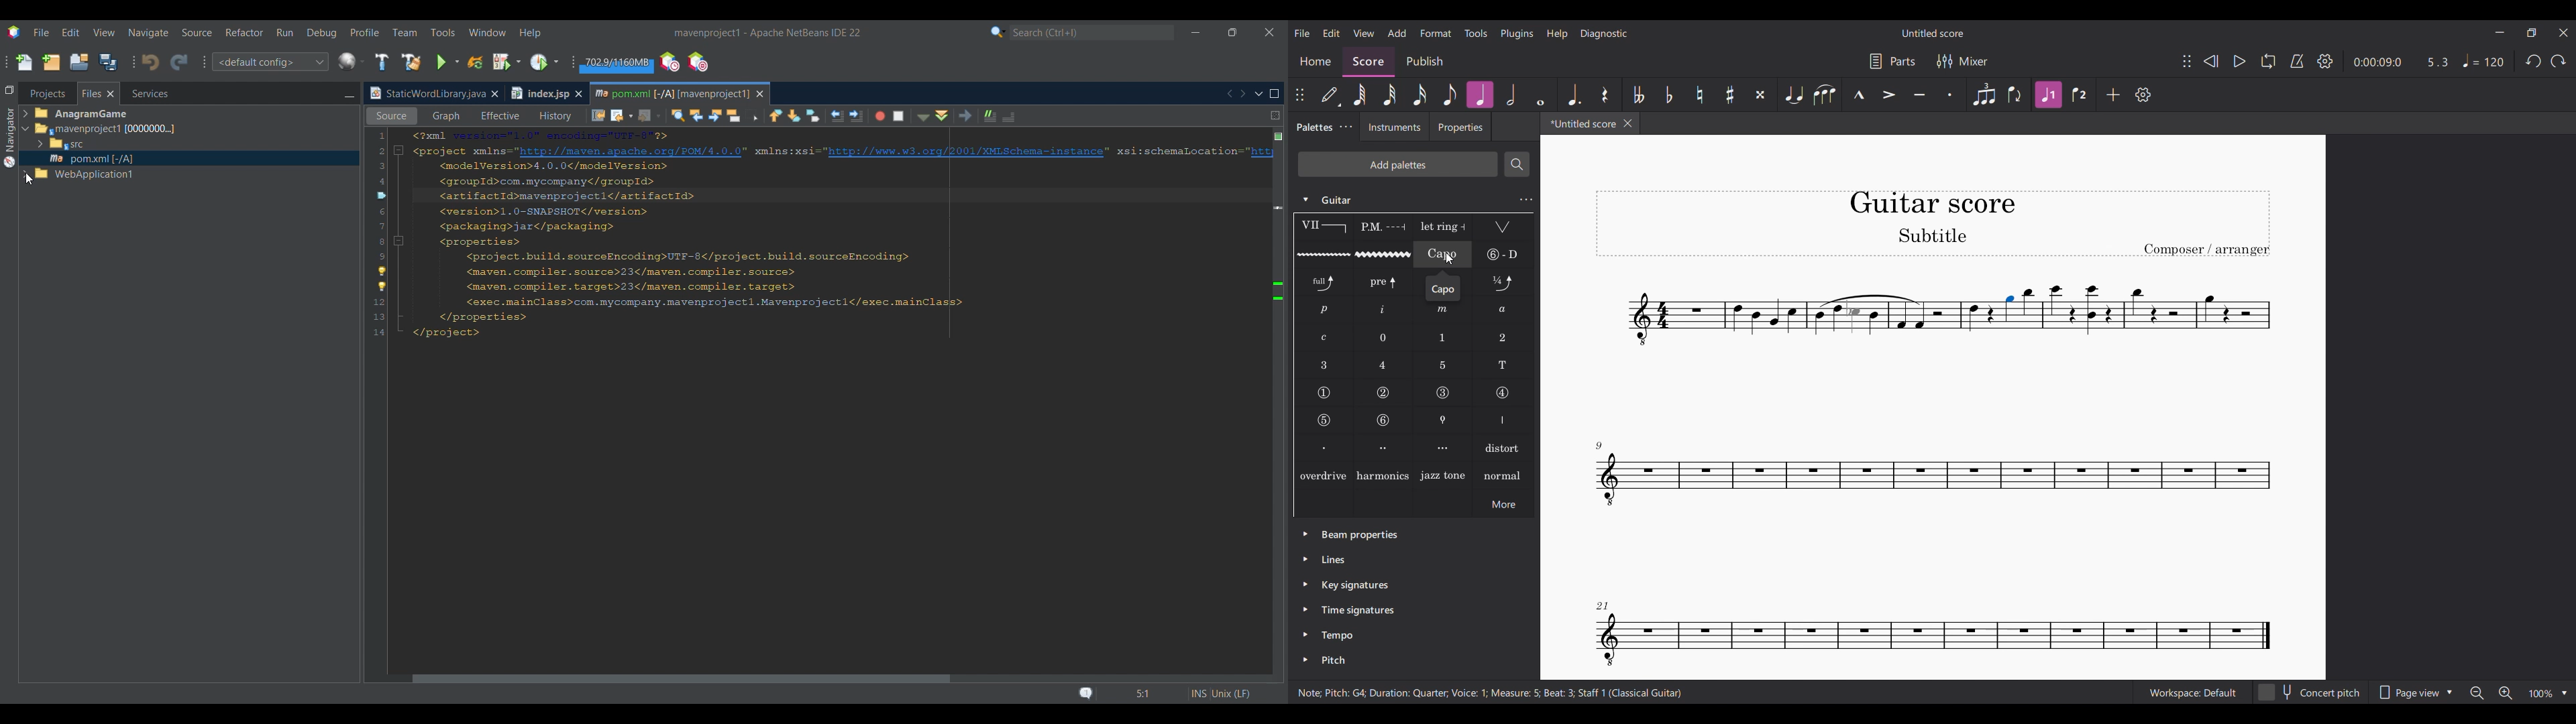 The width and height of the screenshot is (2576, 728). What do you see at coordinates (1919, 95) in the screenshot?
I see `Tenuto` at bounding box center [1919, 95].